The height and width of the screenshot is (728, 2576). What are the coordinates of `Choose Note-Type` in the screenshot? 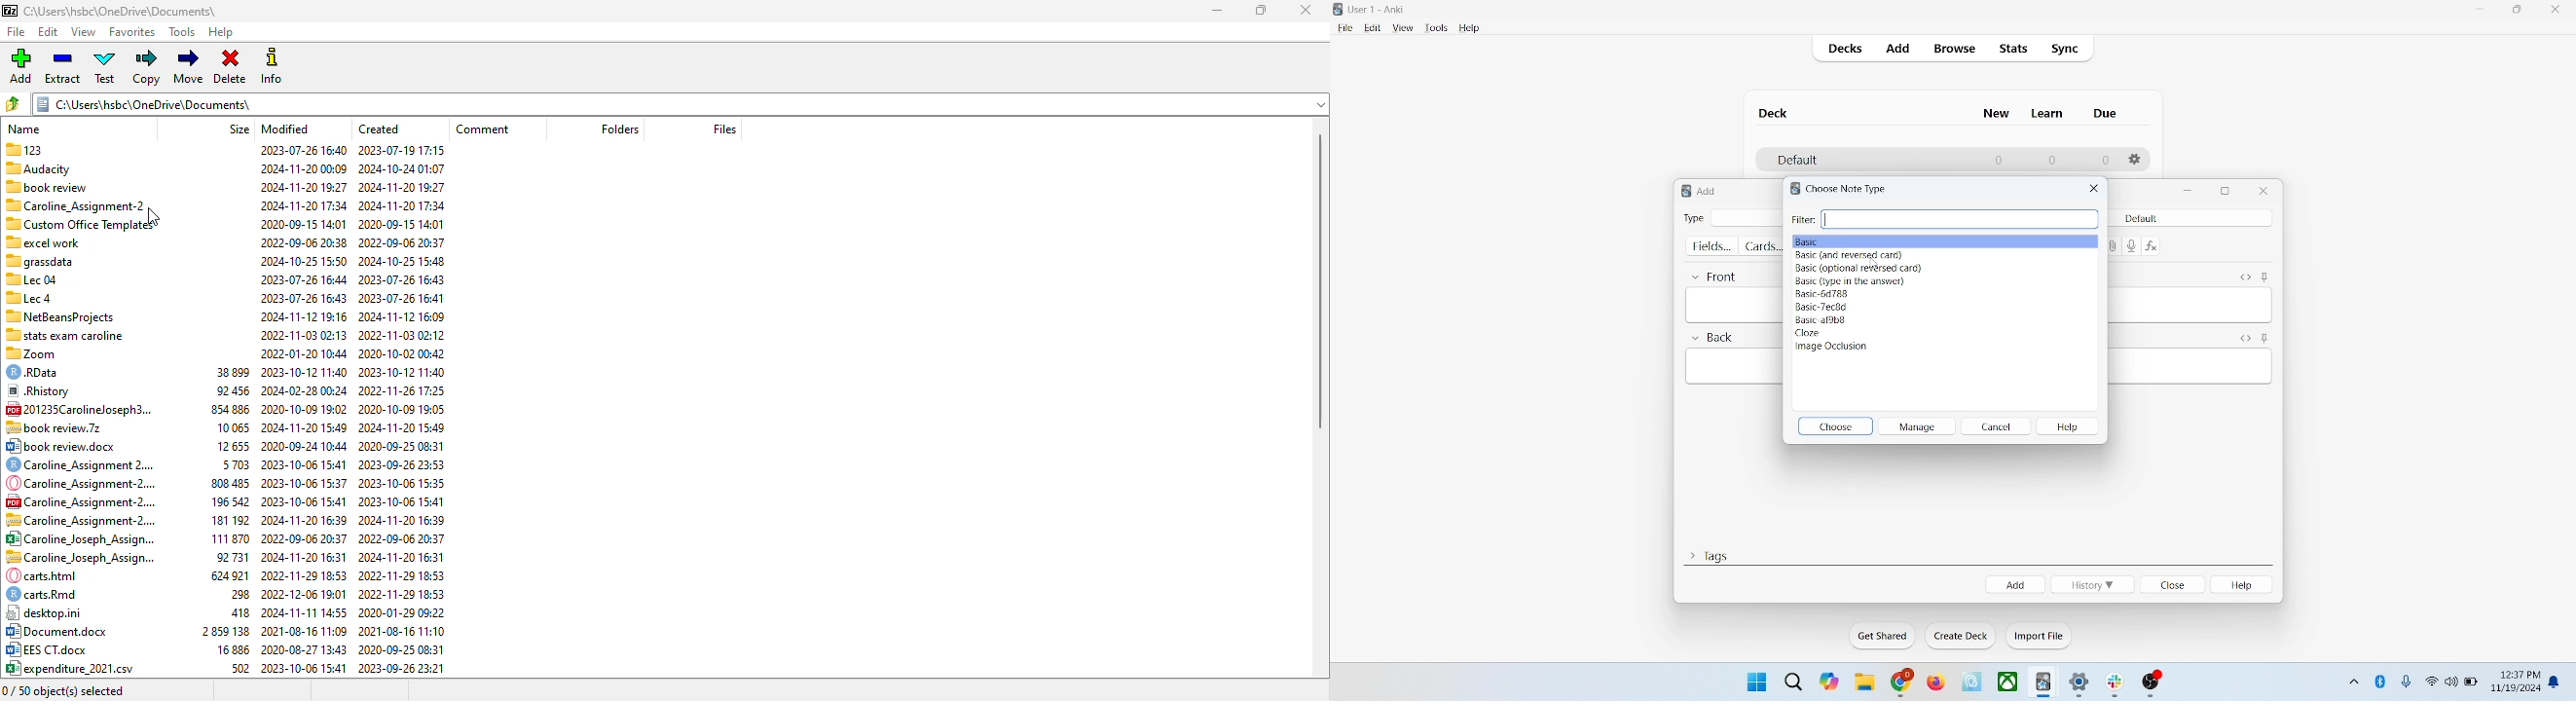 It's located at (1854, 188).